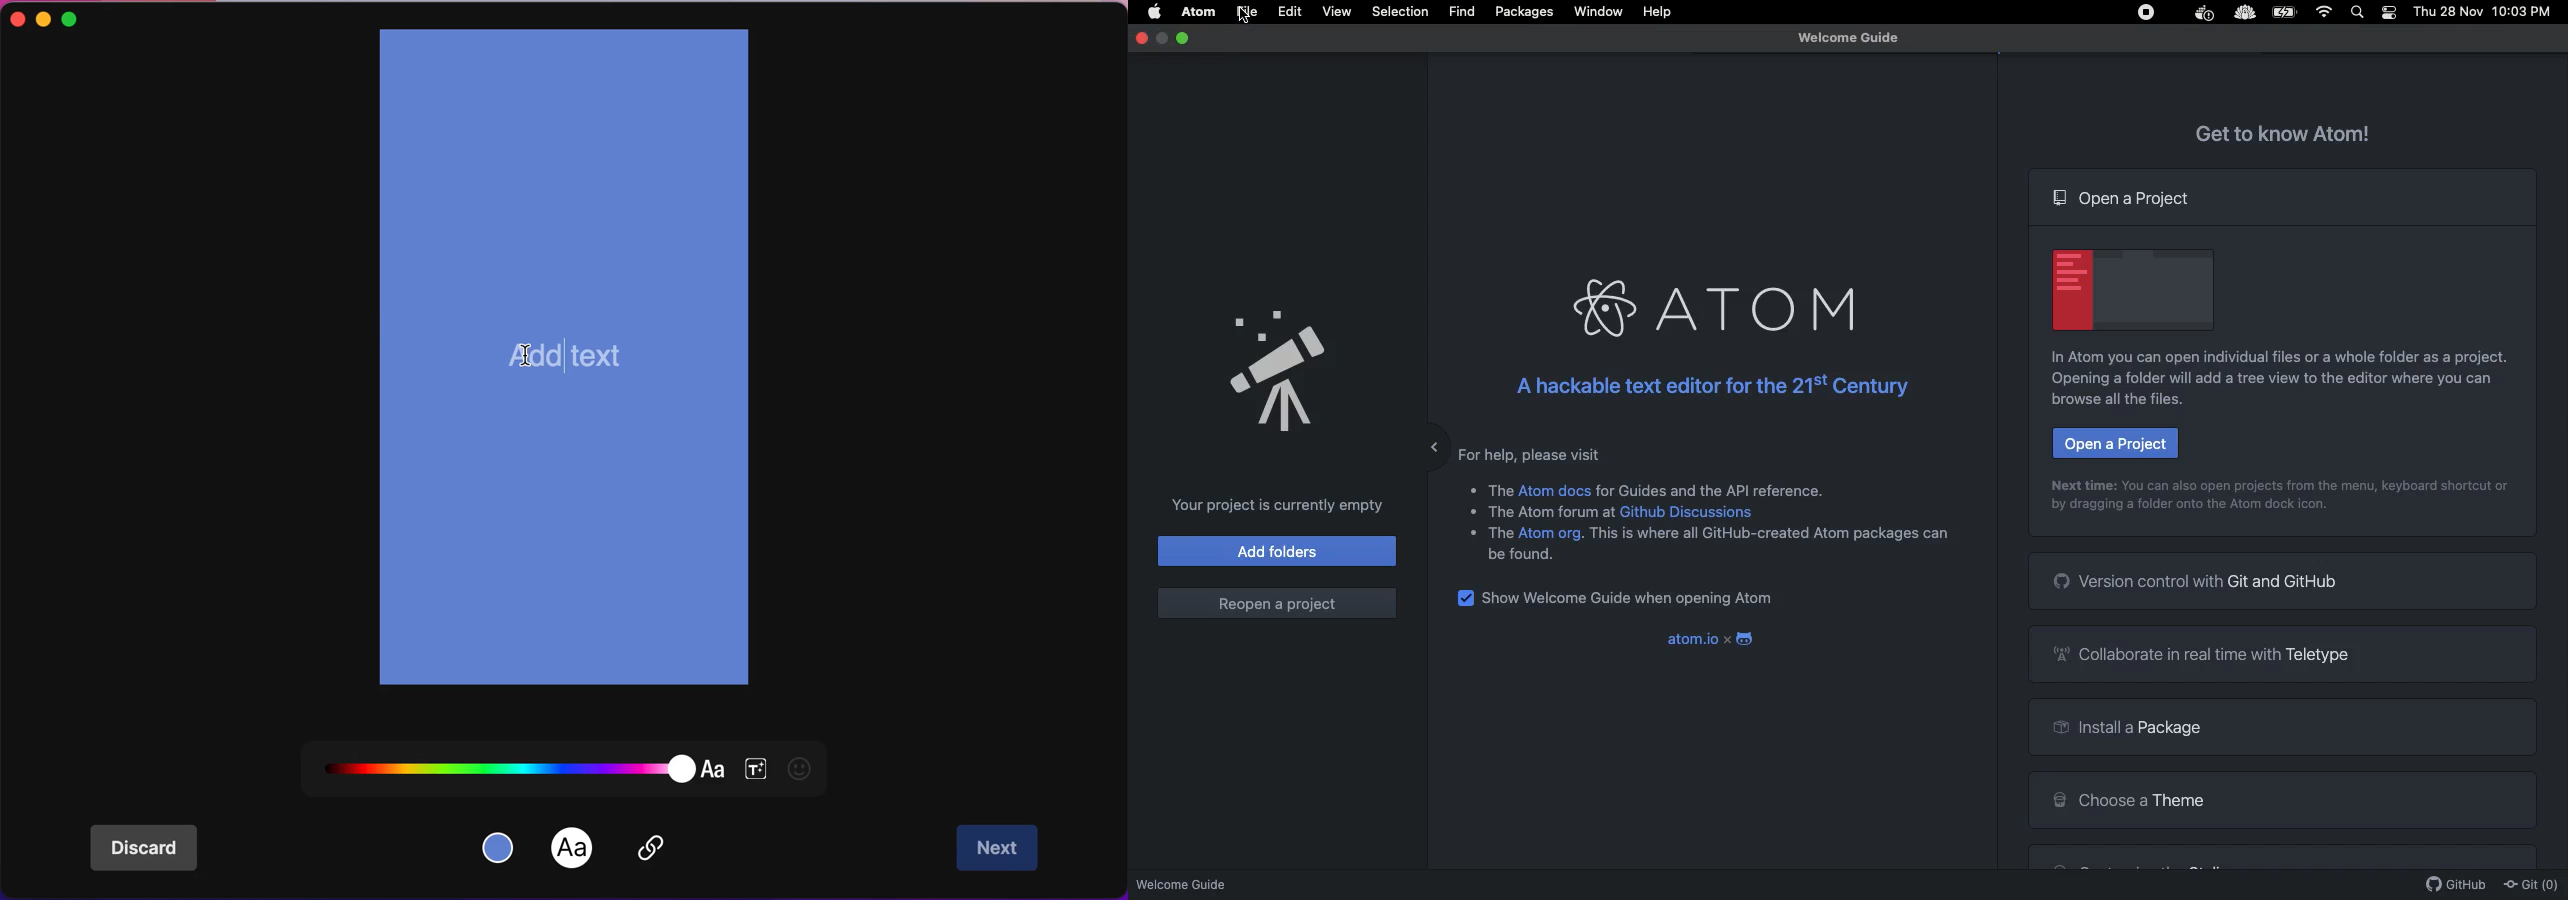  I want to click on minimize, so click(44, 19).